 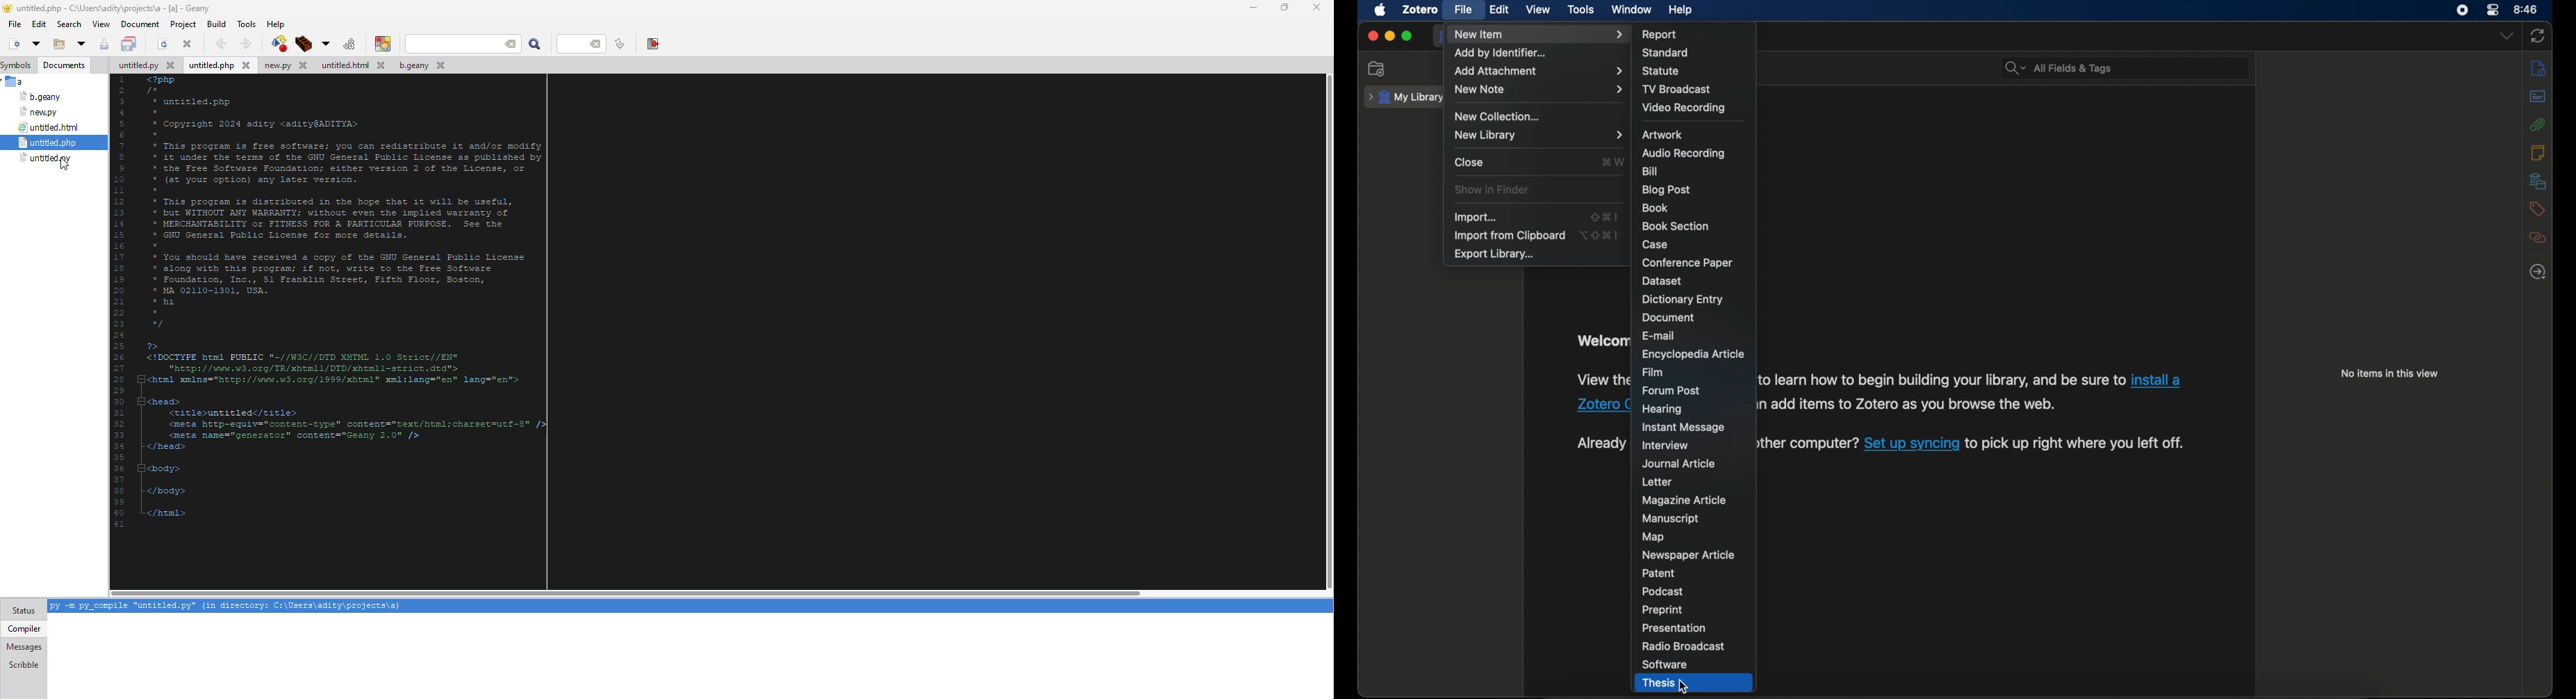 What do you see at coordinates (1668, 318) in the screenshot?
I see `document` at bounding box center [1668, 318].